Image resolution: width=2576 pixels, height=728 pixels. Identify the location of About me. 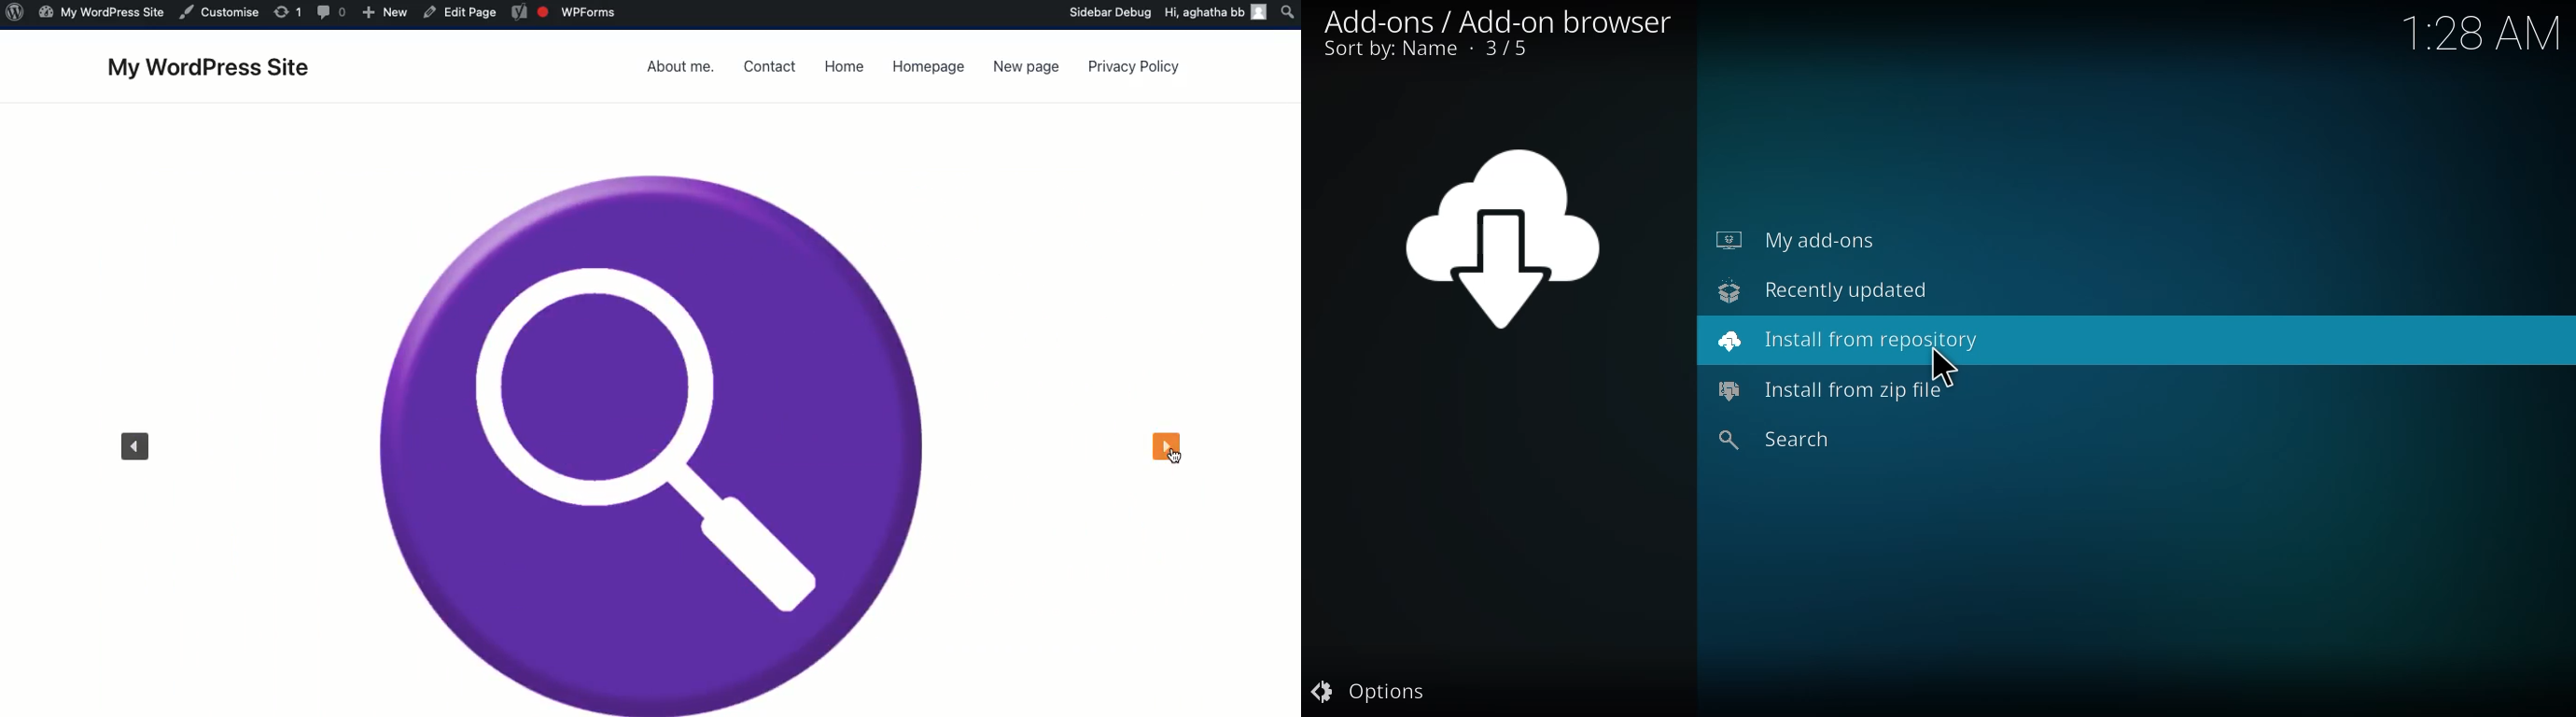
(683, 68).